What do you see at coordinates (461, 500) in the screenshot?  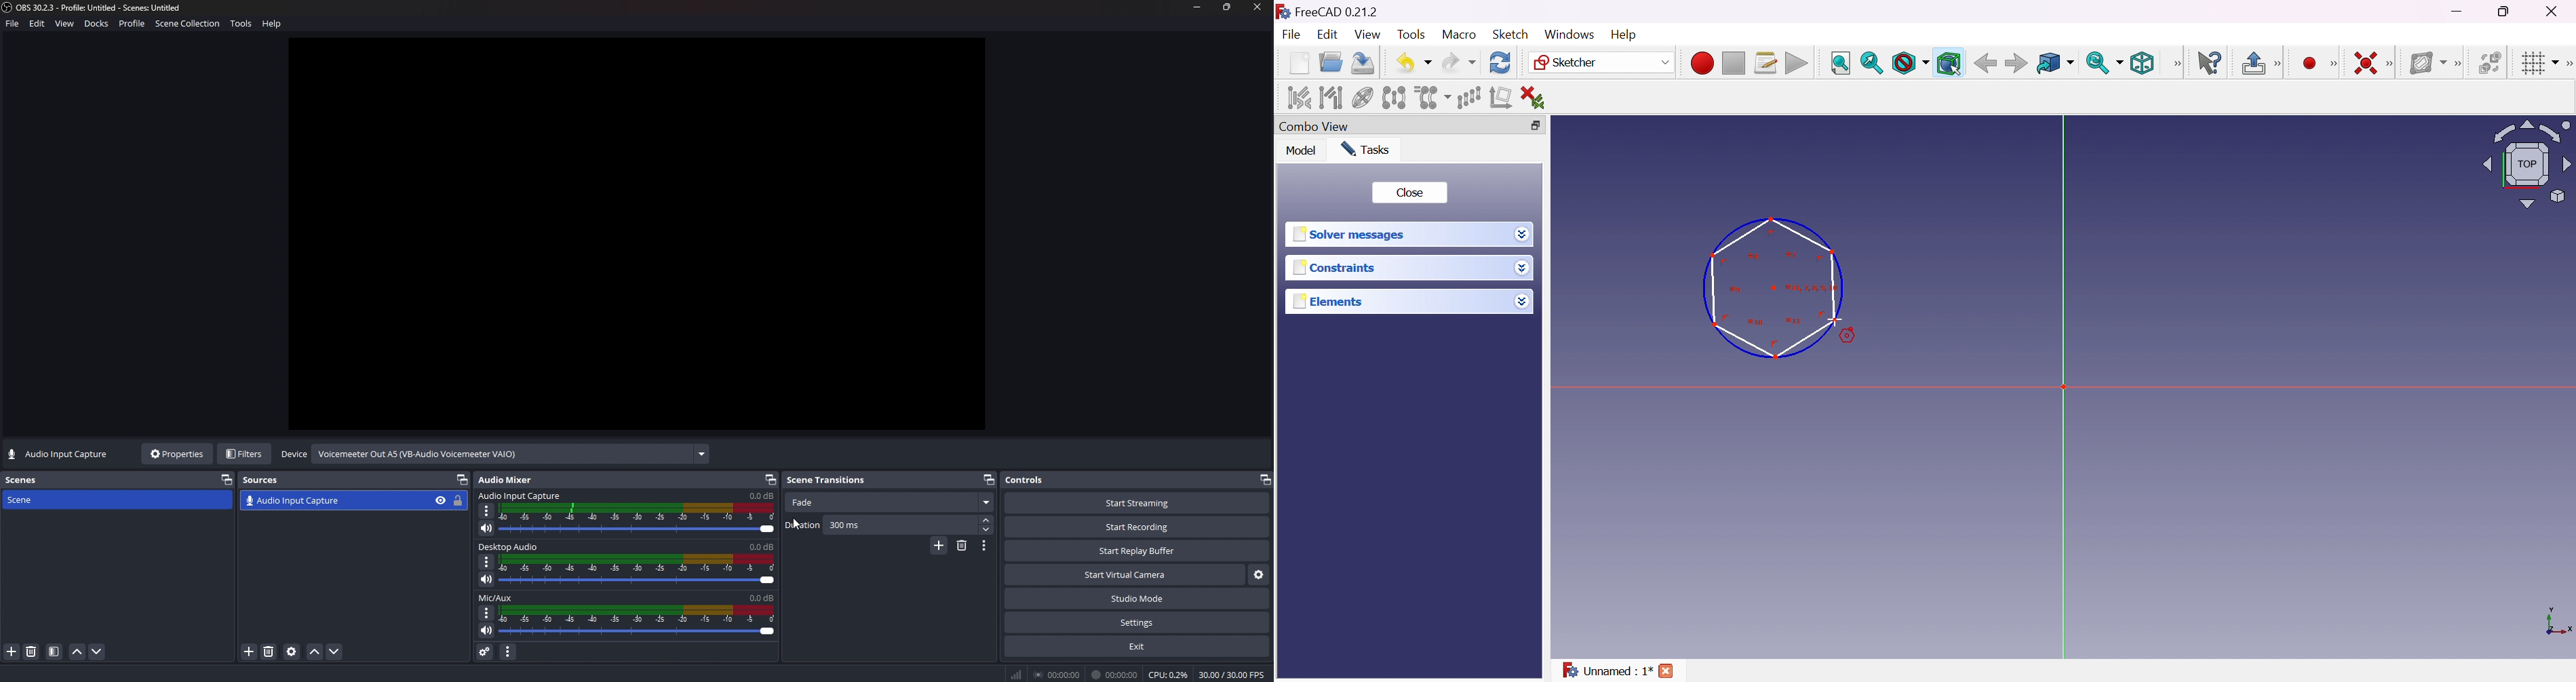 I see `lock` at bounding box center [461, 500].